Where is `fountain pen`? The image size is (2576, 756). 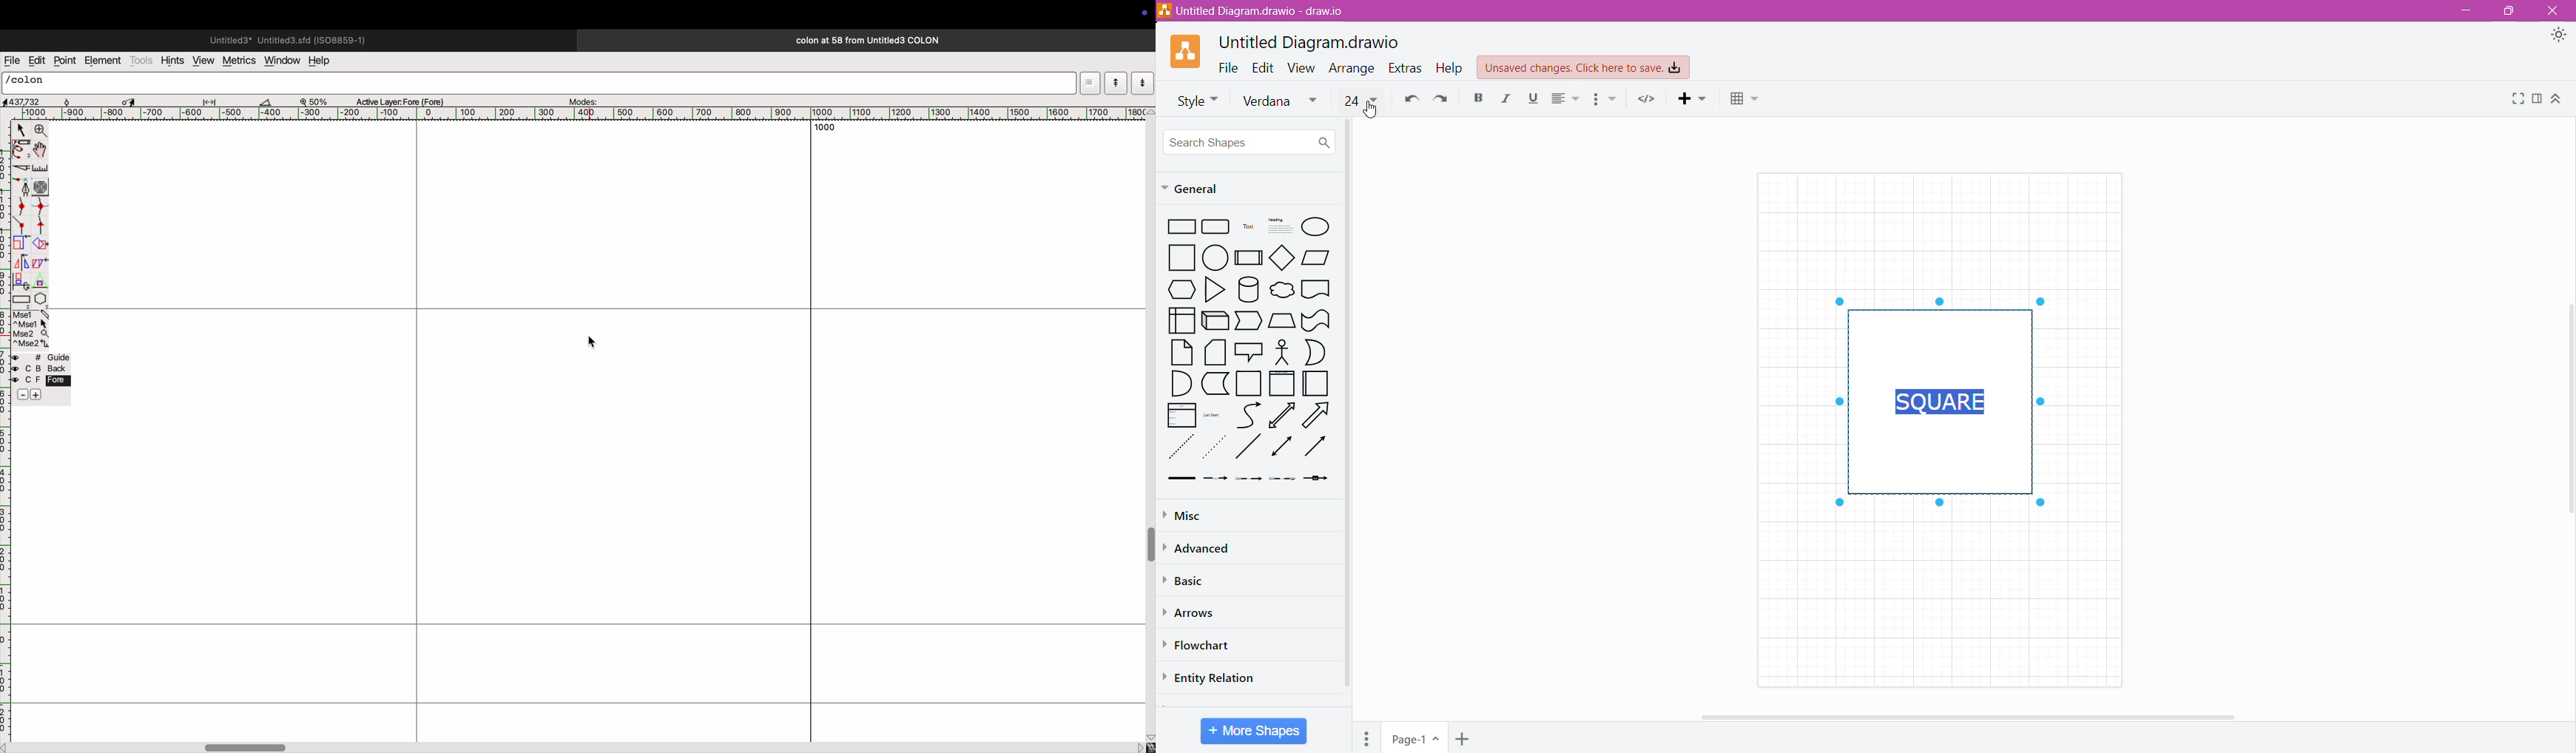
fountain pen is located at coordinates (22, 186).